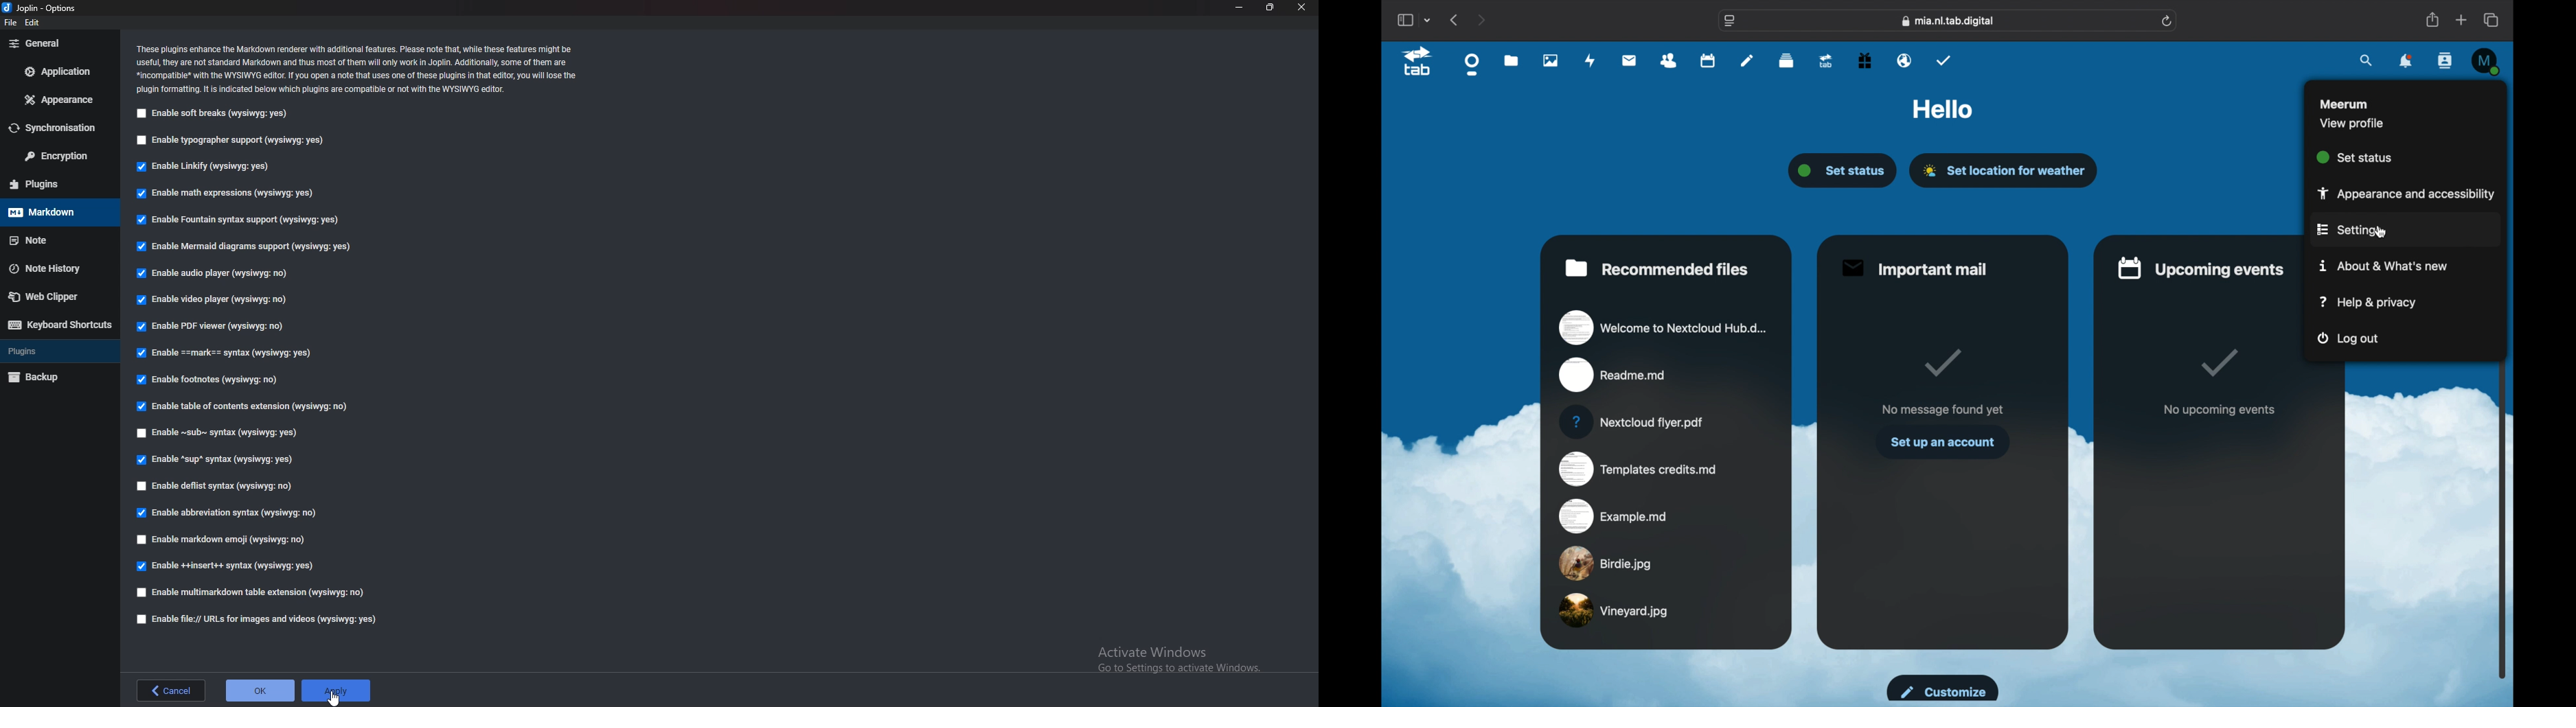 This screenshot has height=728, width=2576. What do you see at coordinates (1629, 60) in the screenshot?
I see `mail` at bounding box center [1629, 60].